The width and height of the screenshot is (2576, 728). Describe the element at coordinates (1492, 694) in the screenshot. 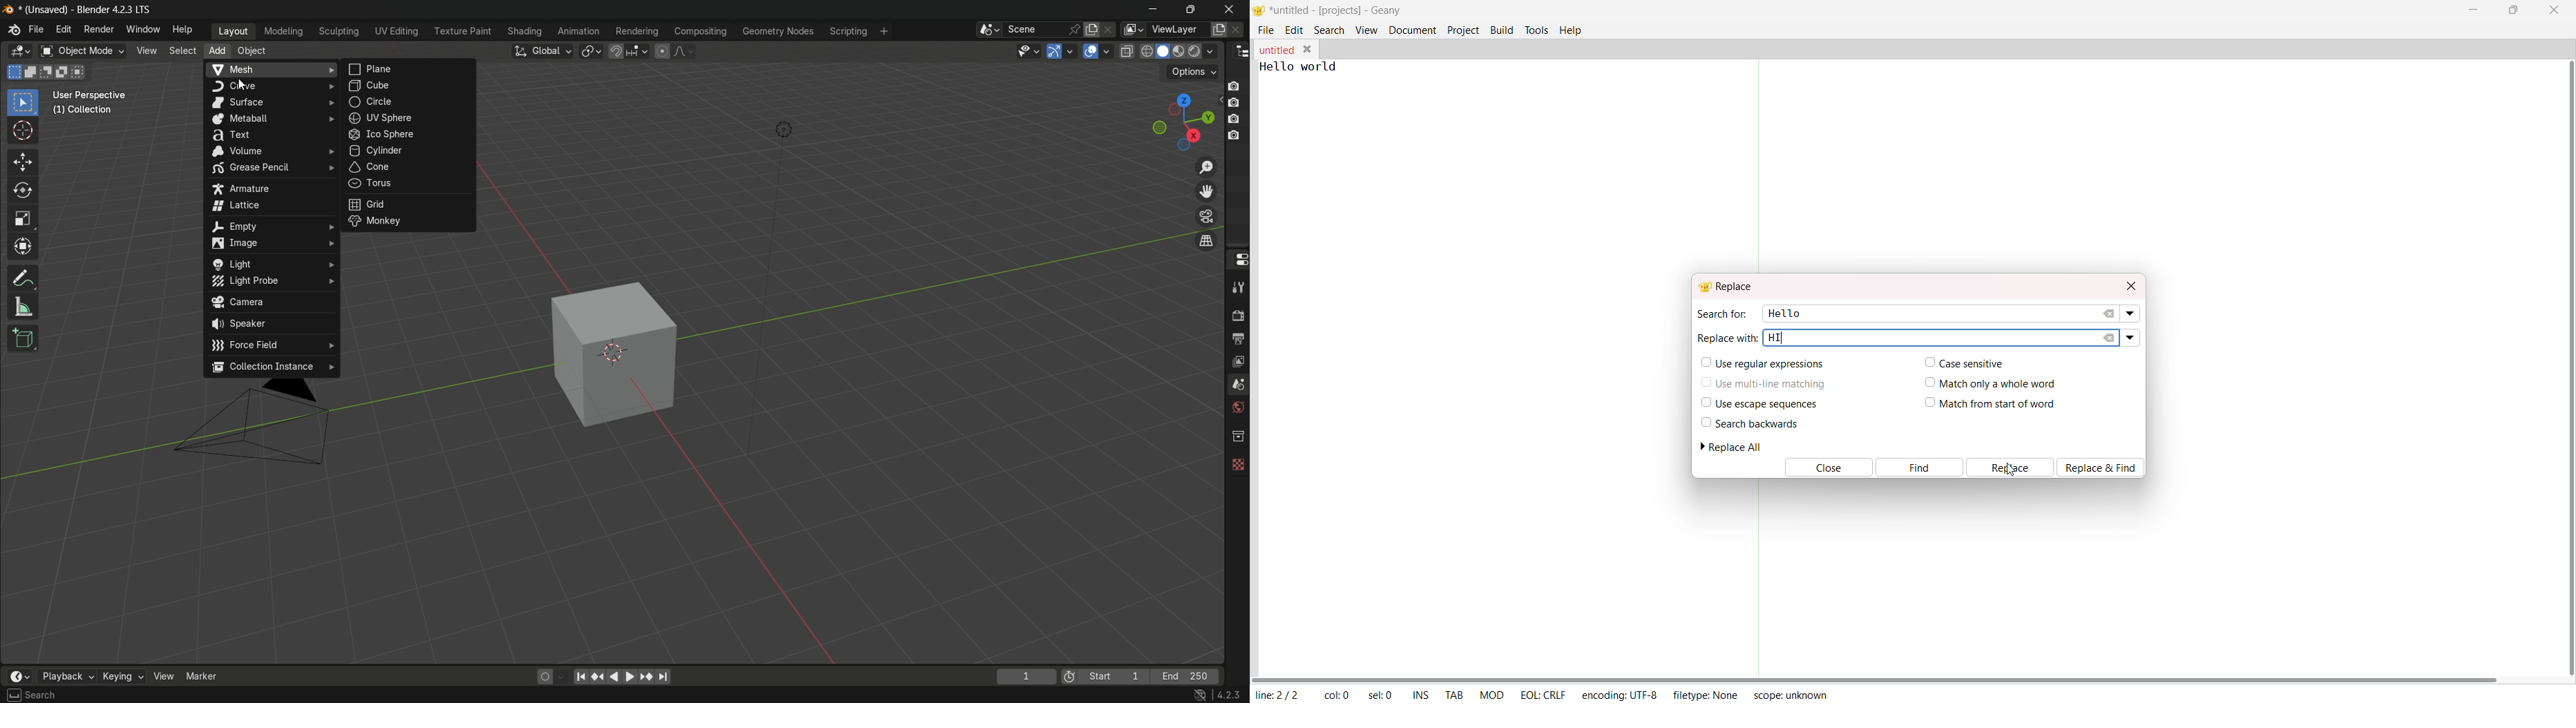

I see `mod` at that location.